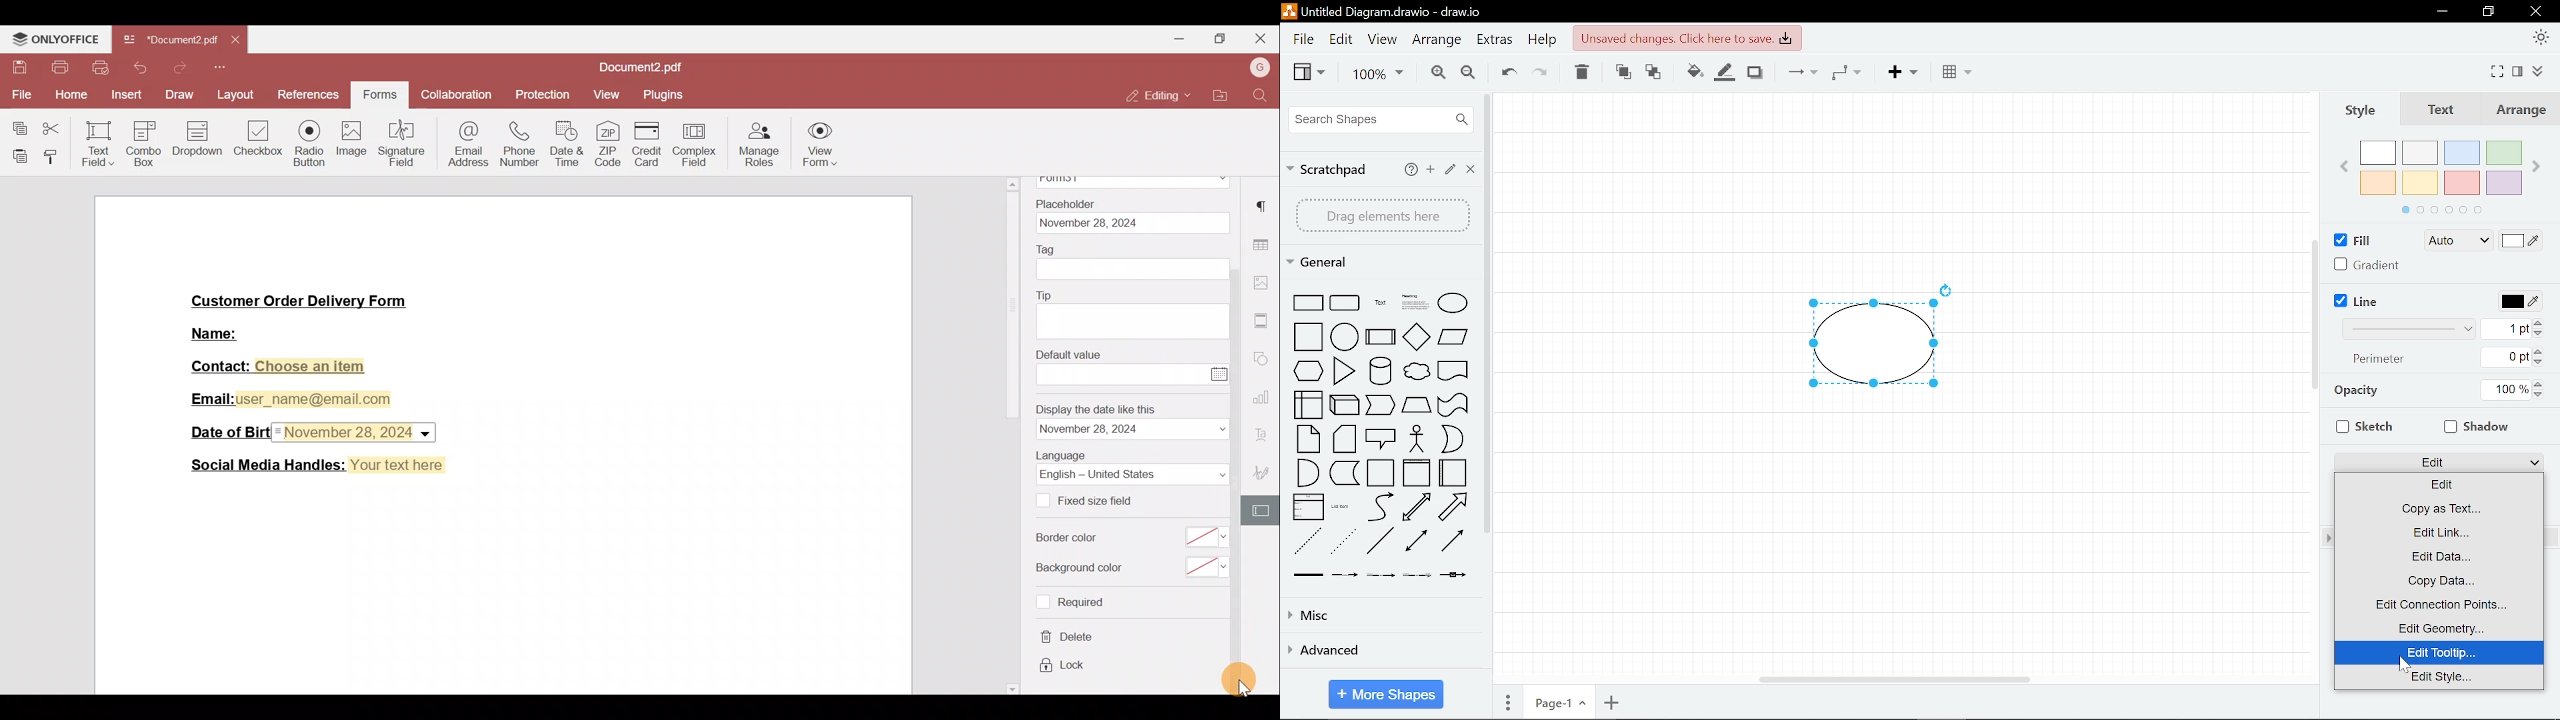 This screenshot has width=2576, height=728. I want to click on Drag elements here, so click(1383, 215).